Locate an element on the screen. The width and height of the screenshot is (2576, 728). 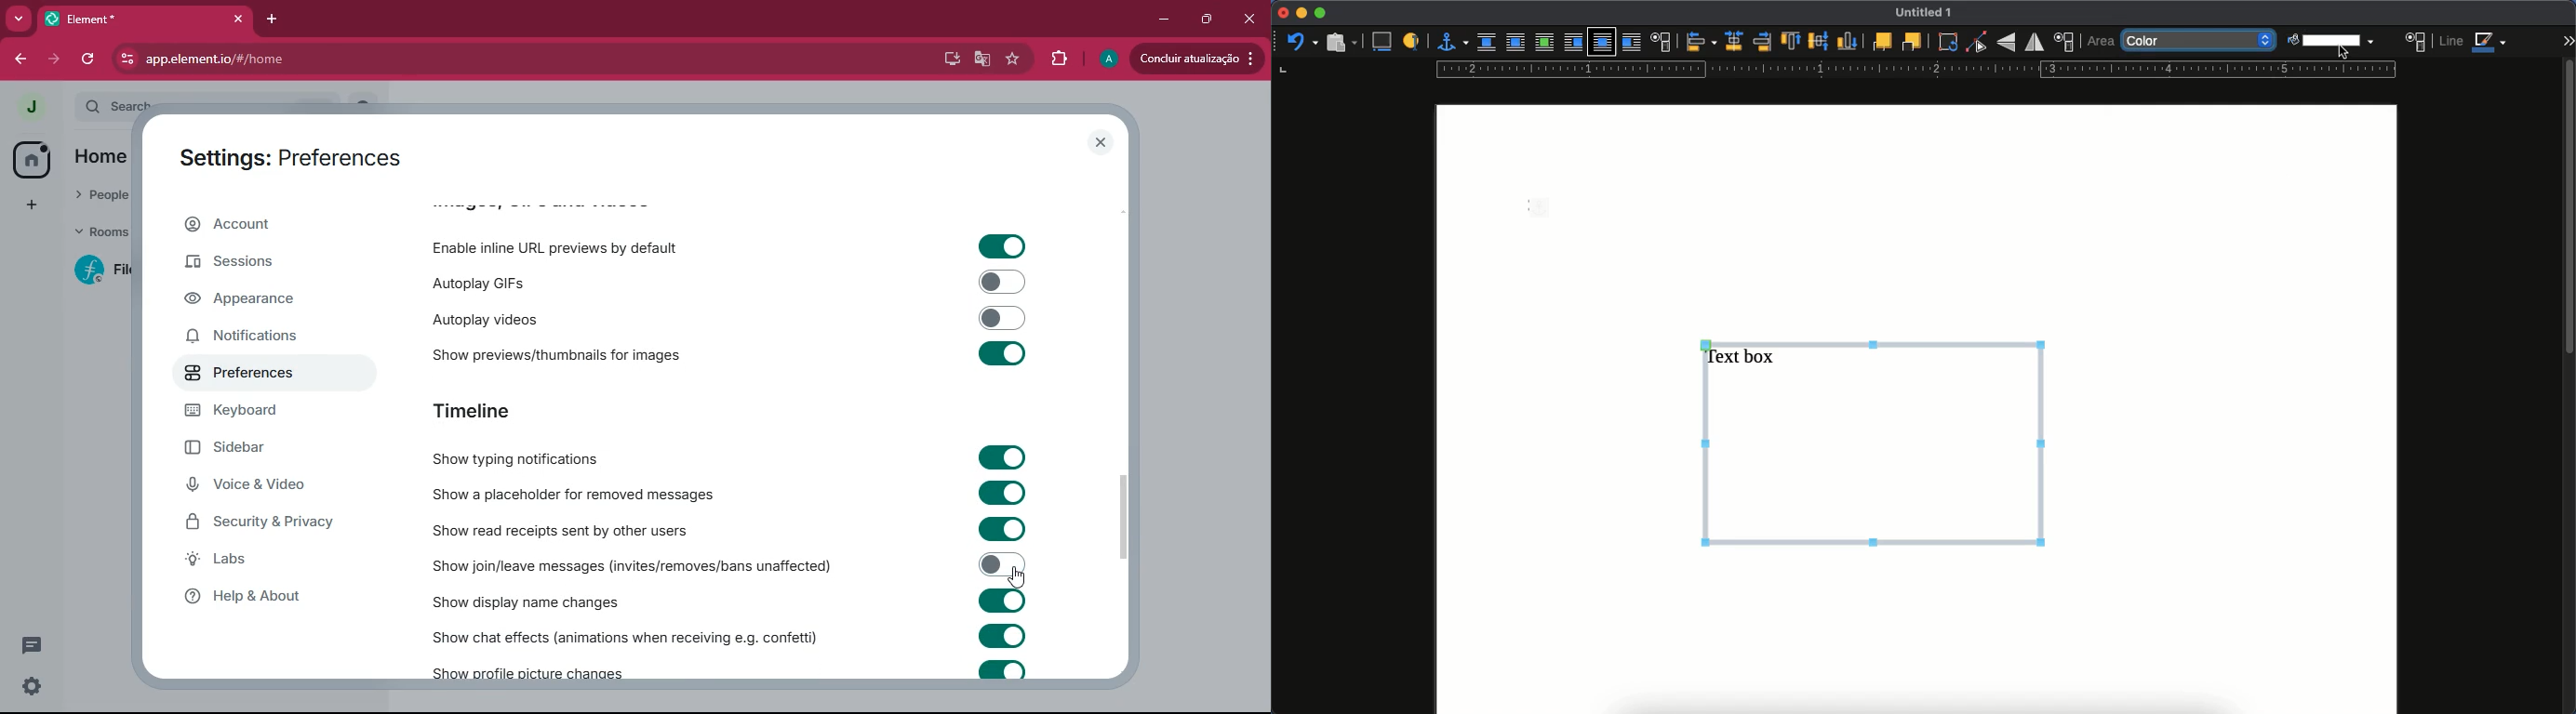
toggled off is located at coordinates (1002, 564).